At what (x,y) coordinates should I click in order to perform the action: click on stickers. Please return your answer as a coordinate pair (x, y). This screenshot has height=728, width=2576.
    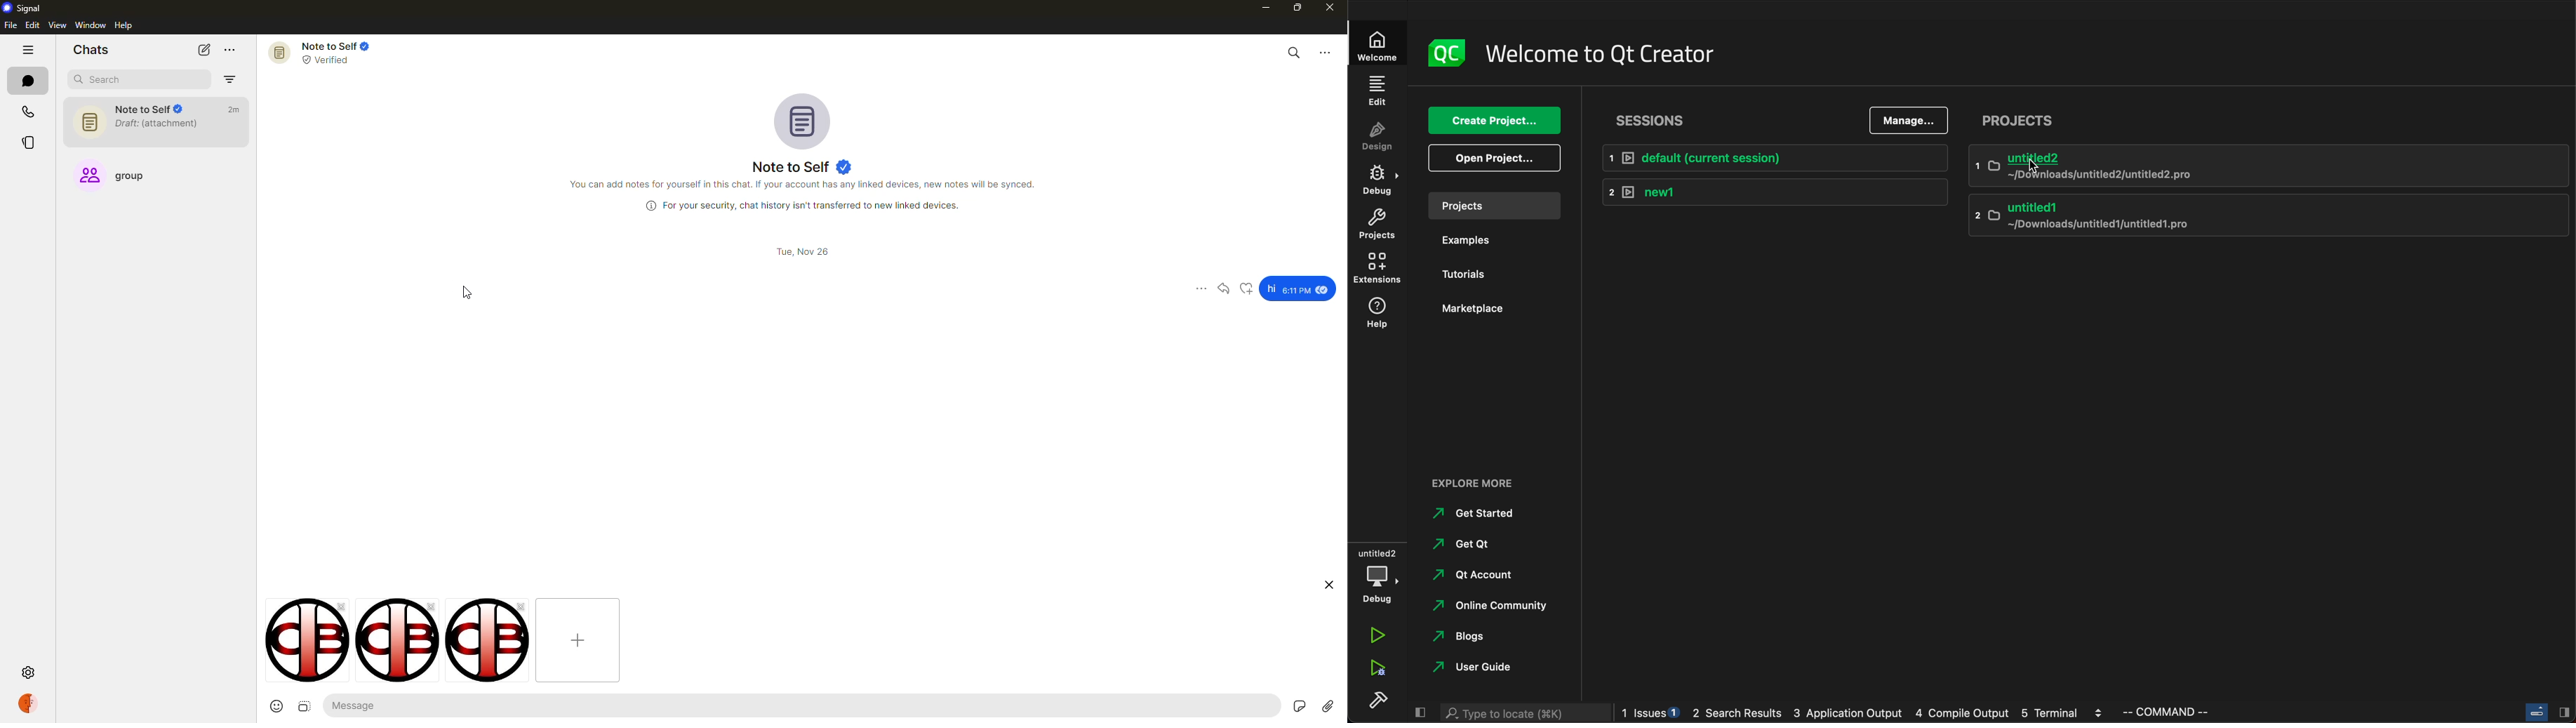
    Looking at the image, I should click on (1297, 702).